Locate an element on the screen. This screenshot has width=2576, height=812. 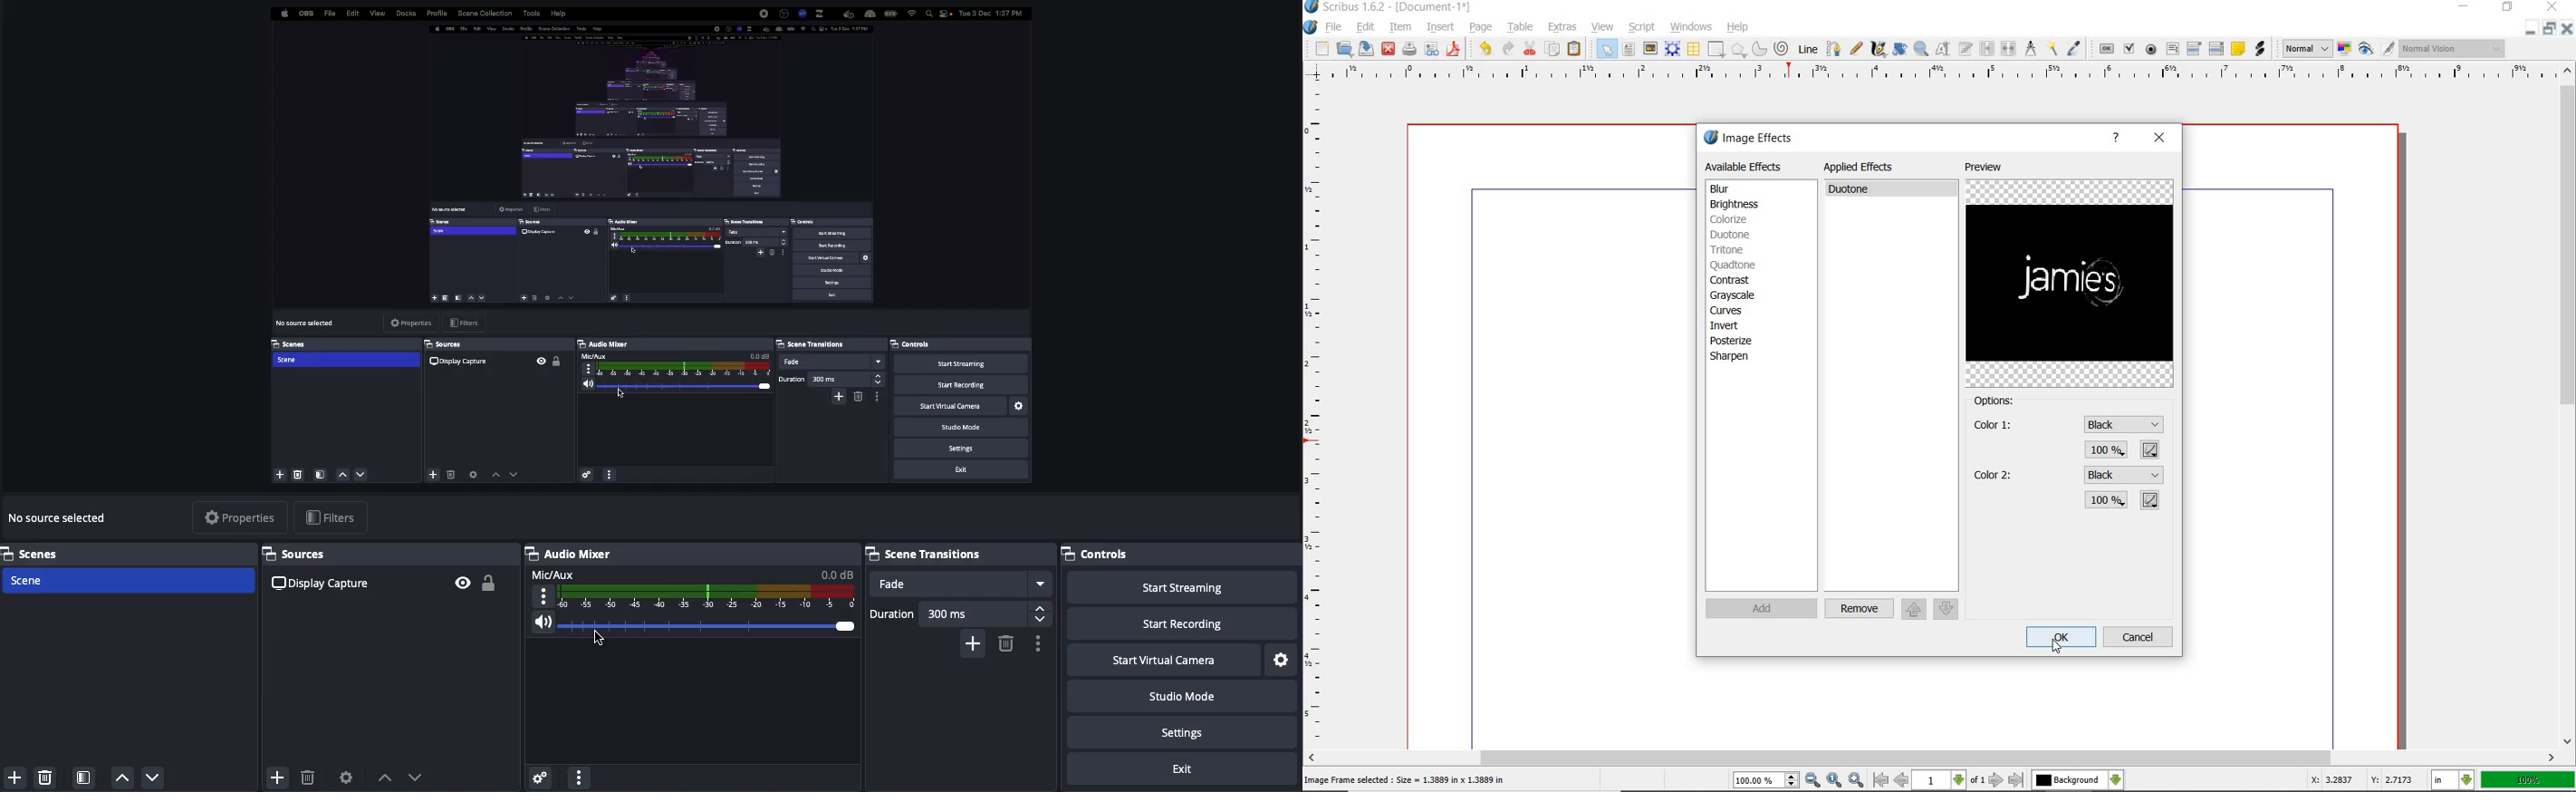
Start streaming is located at coordinates (1181, 588).